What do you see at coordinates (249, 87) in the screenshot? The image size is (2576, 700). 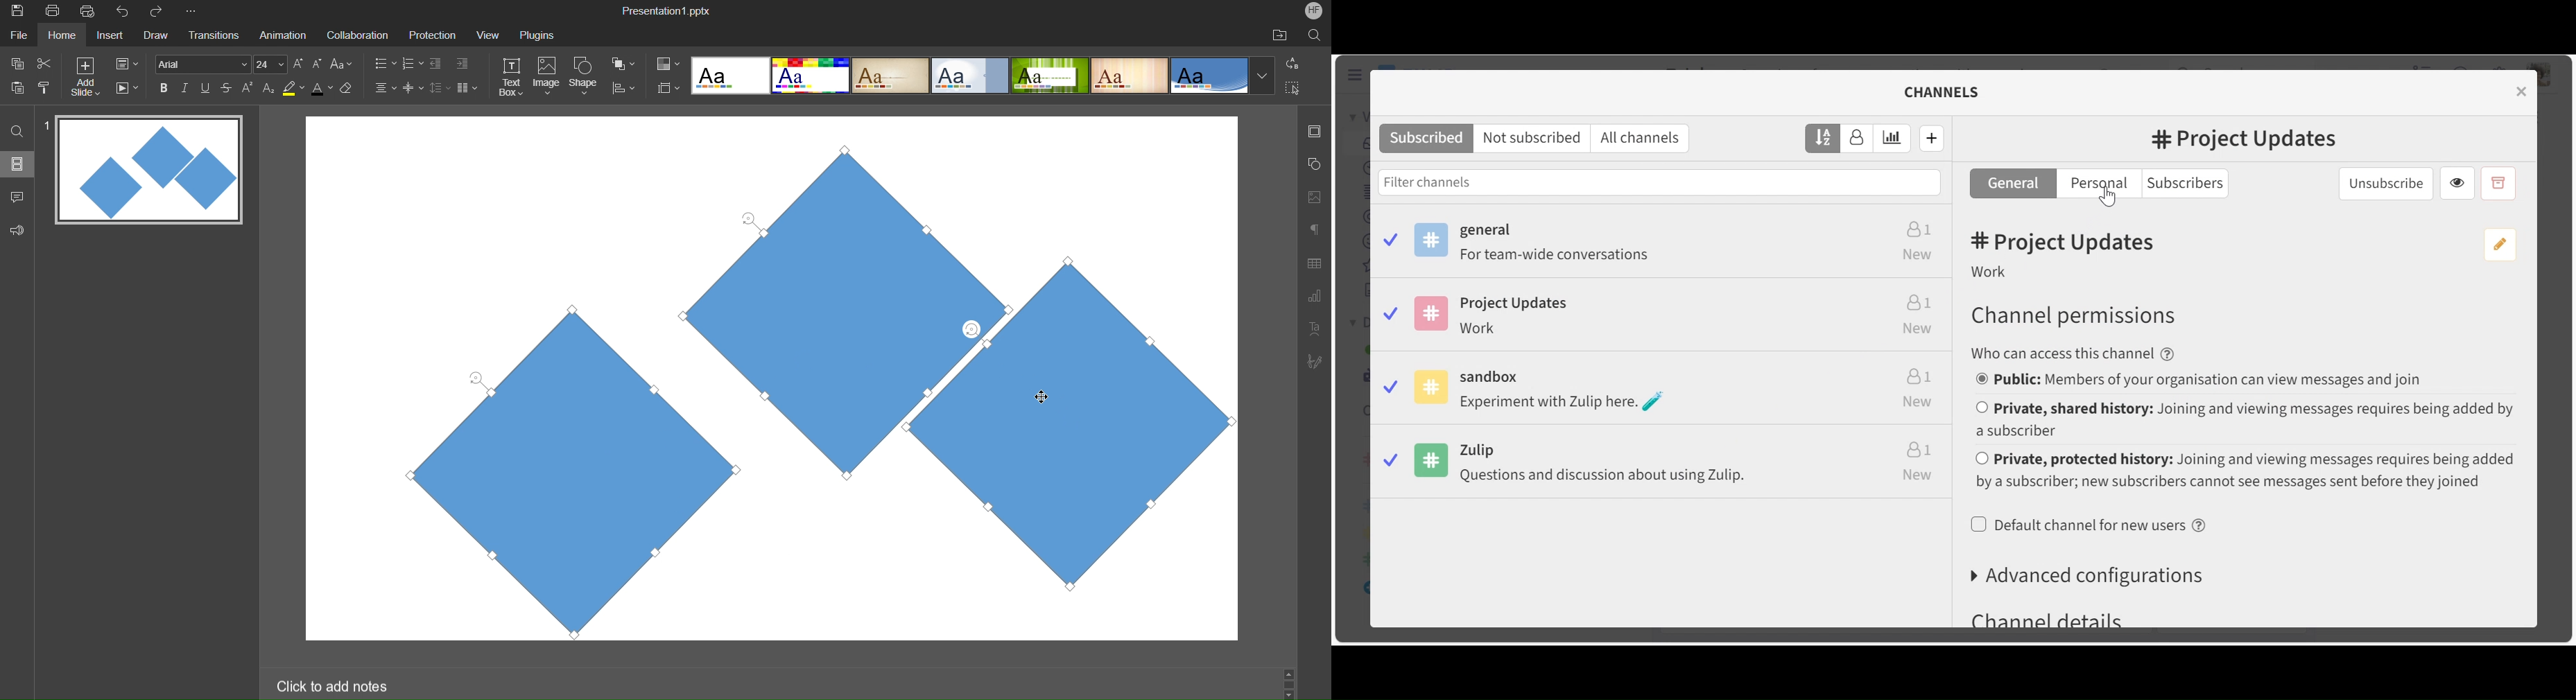 I see `Superscript` at bounding box center [249, 87].